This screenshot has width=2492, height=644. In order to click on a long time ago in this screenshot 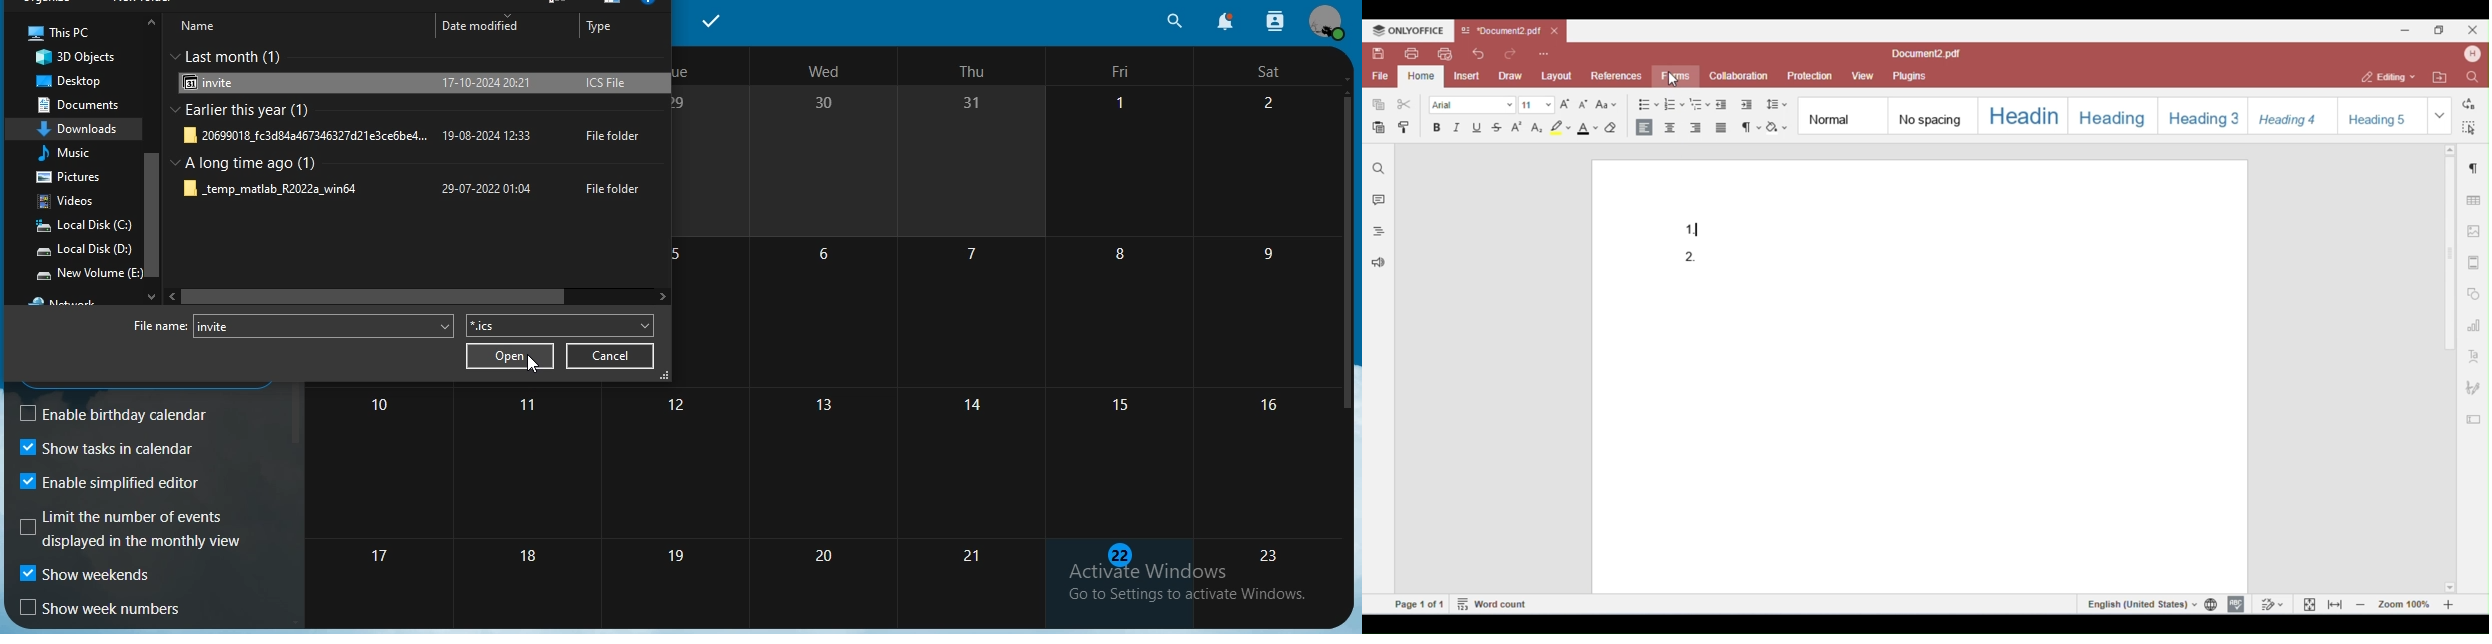, I will do `click(255, 162)`.